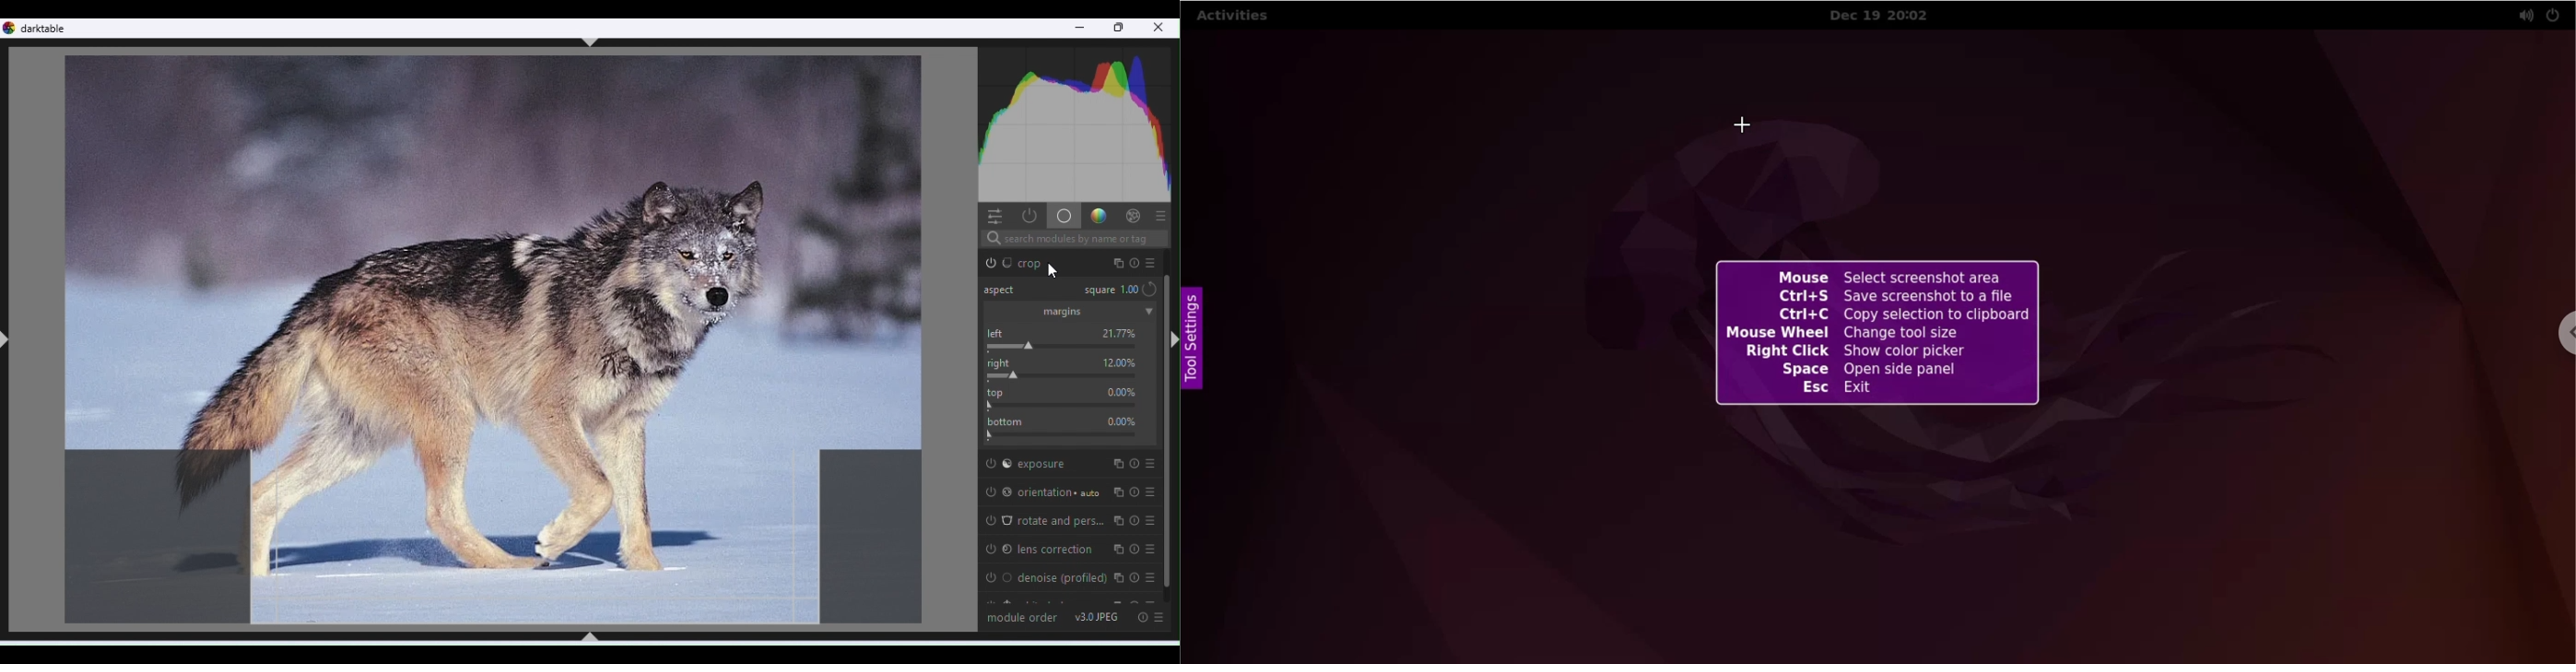  I want to click on Rotate and perspective right value, so click(1072, 376).